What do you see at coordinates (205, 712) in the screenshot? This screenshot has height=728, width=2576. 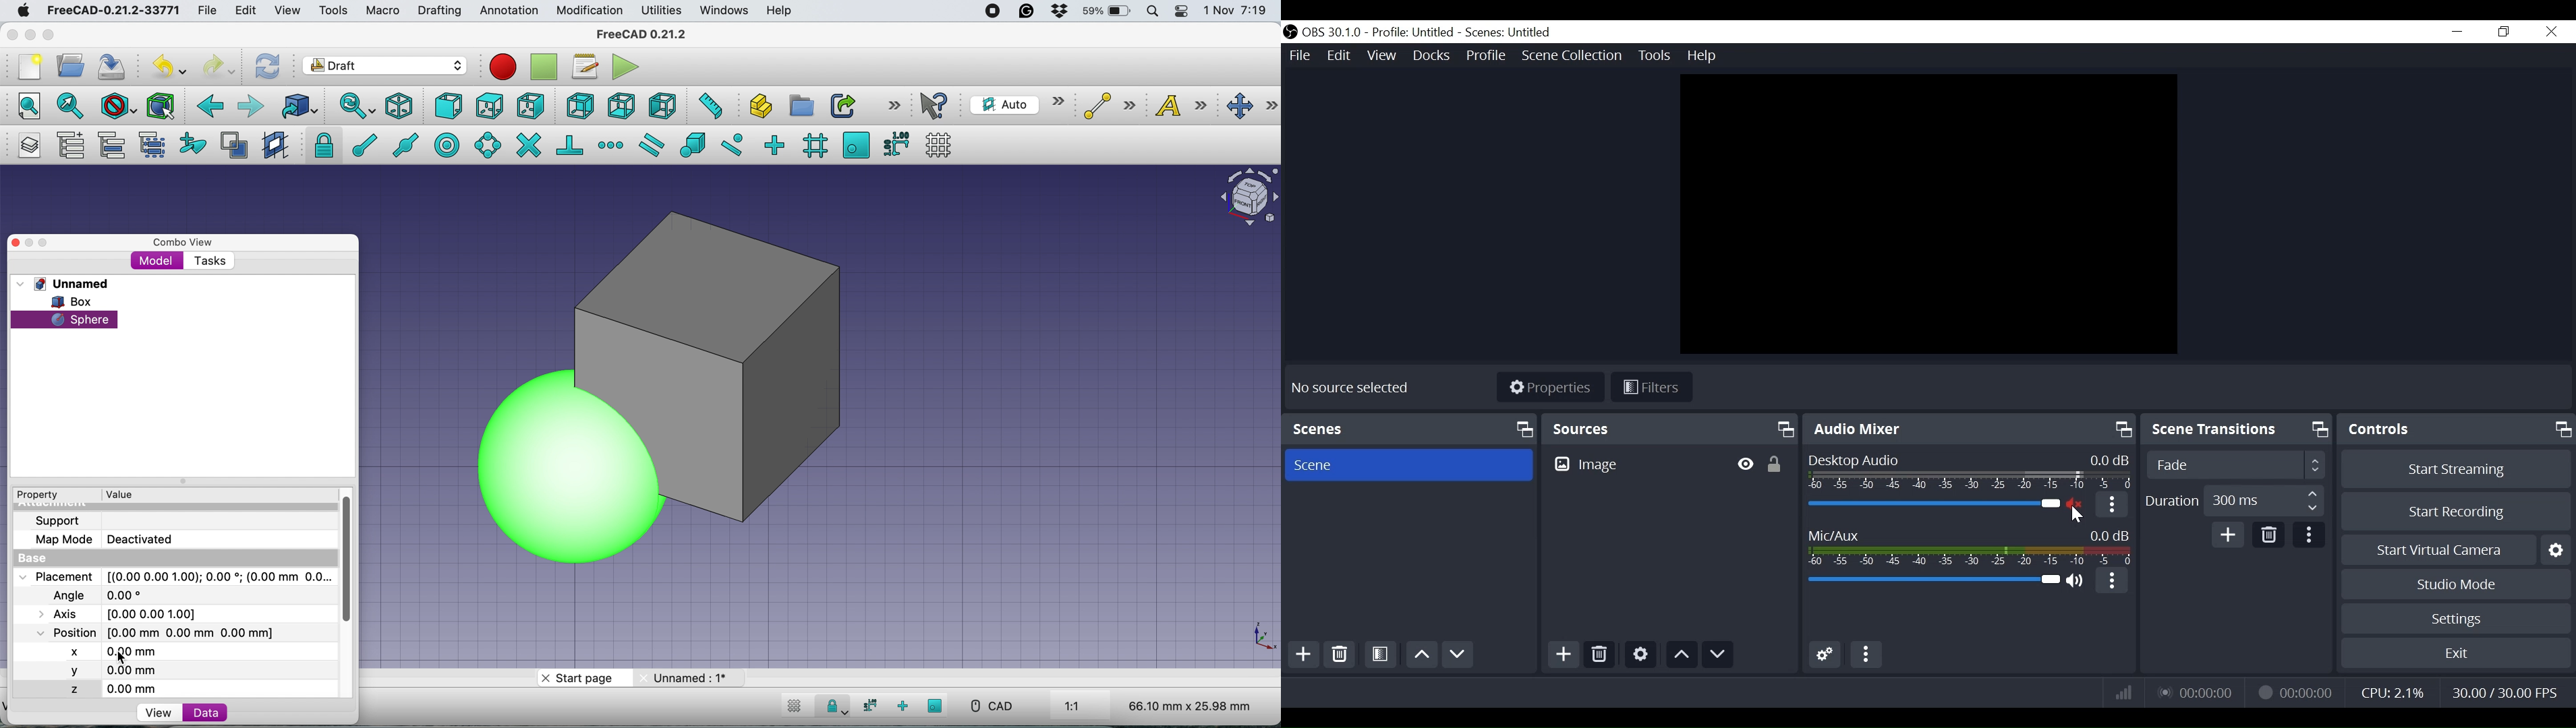 I see `data` at bounding box center [205, 712].